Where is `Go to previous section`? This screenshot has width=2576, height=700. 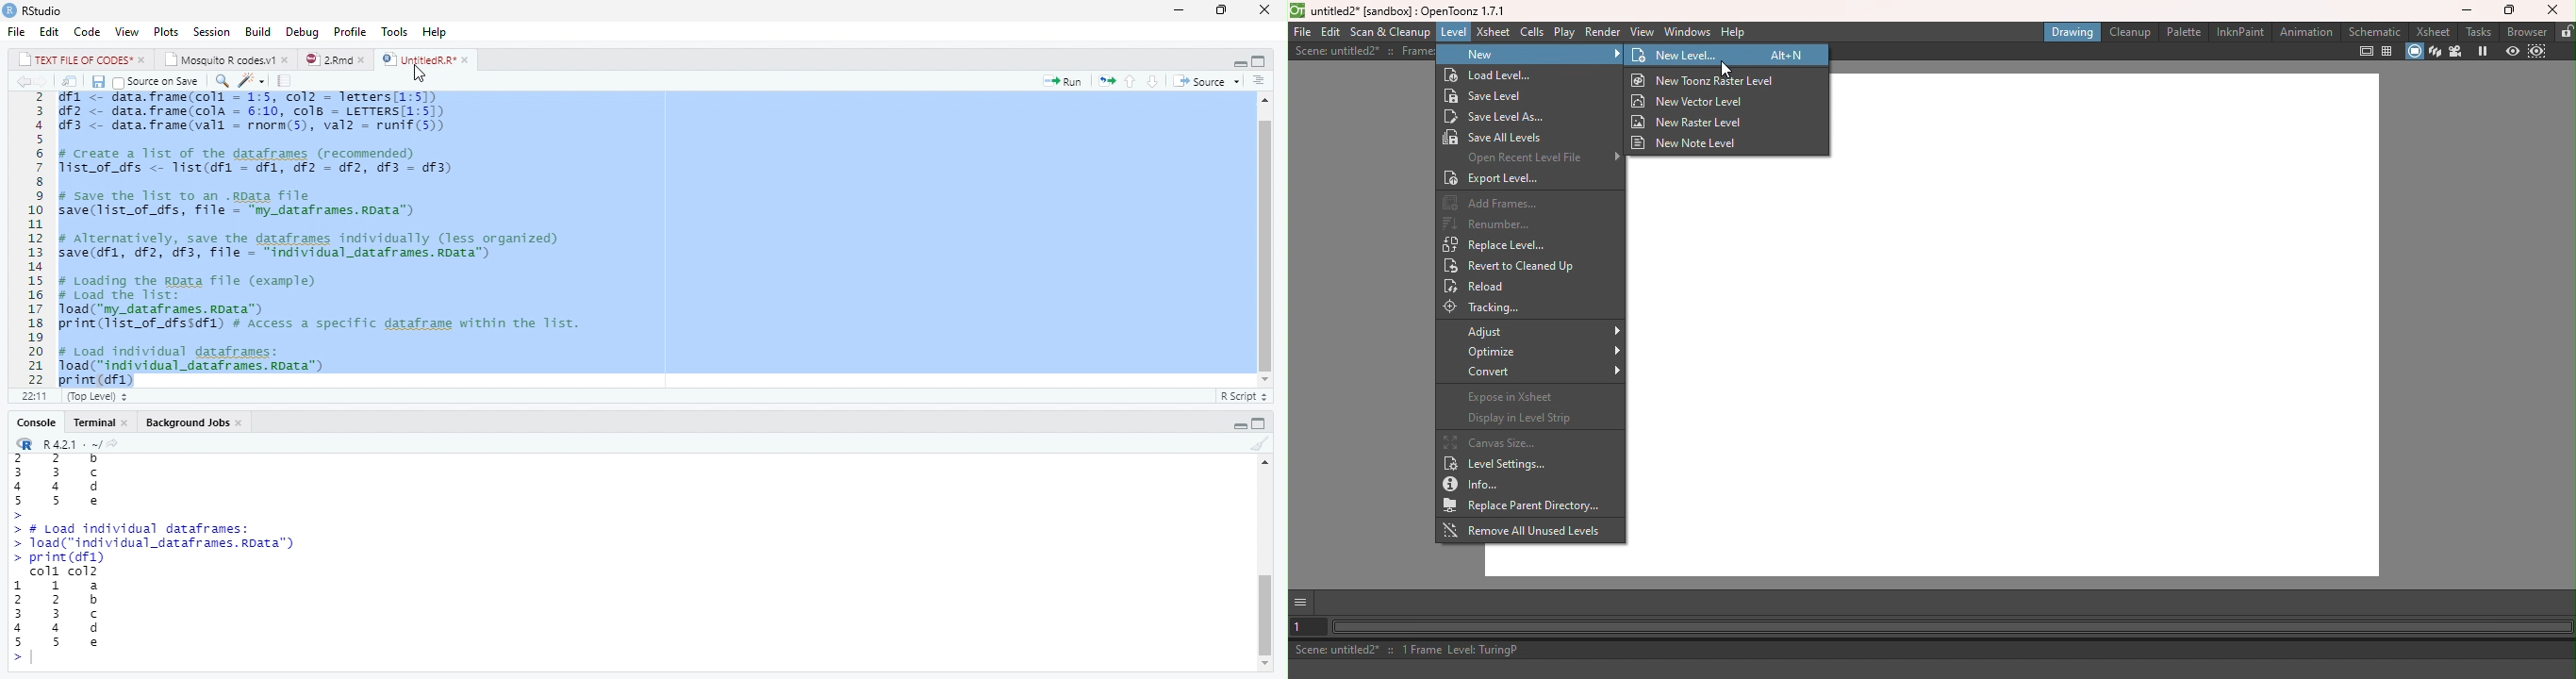 Go to previous section is located at coordinates (1131, 80).